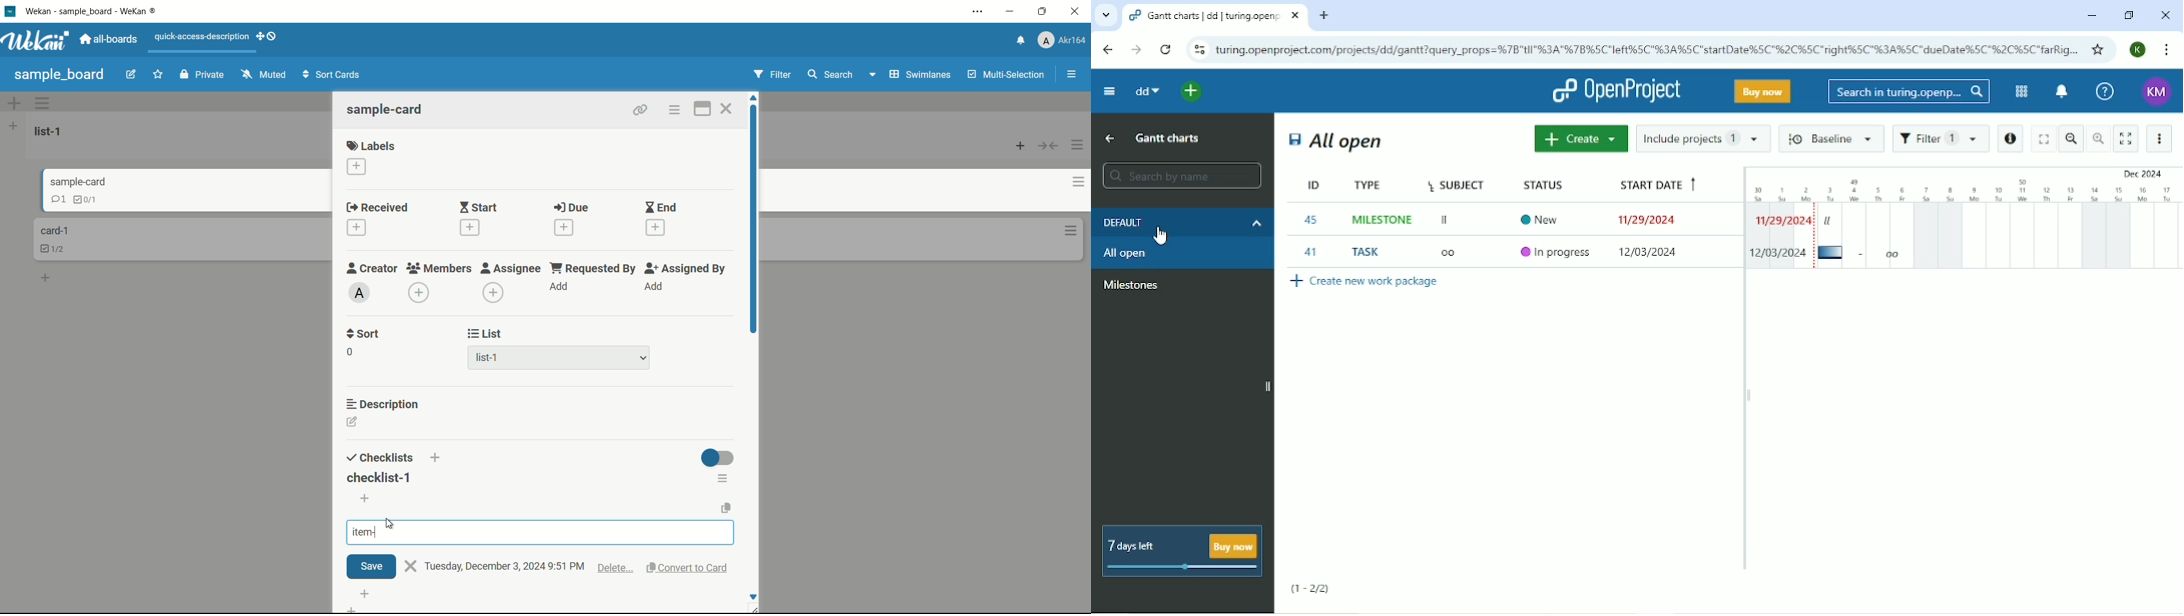  What do you see at coordinates (480, 207) in the screenshot?
I see `start` at bounding box center [480, 207].